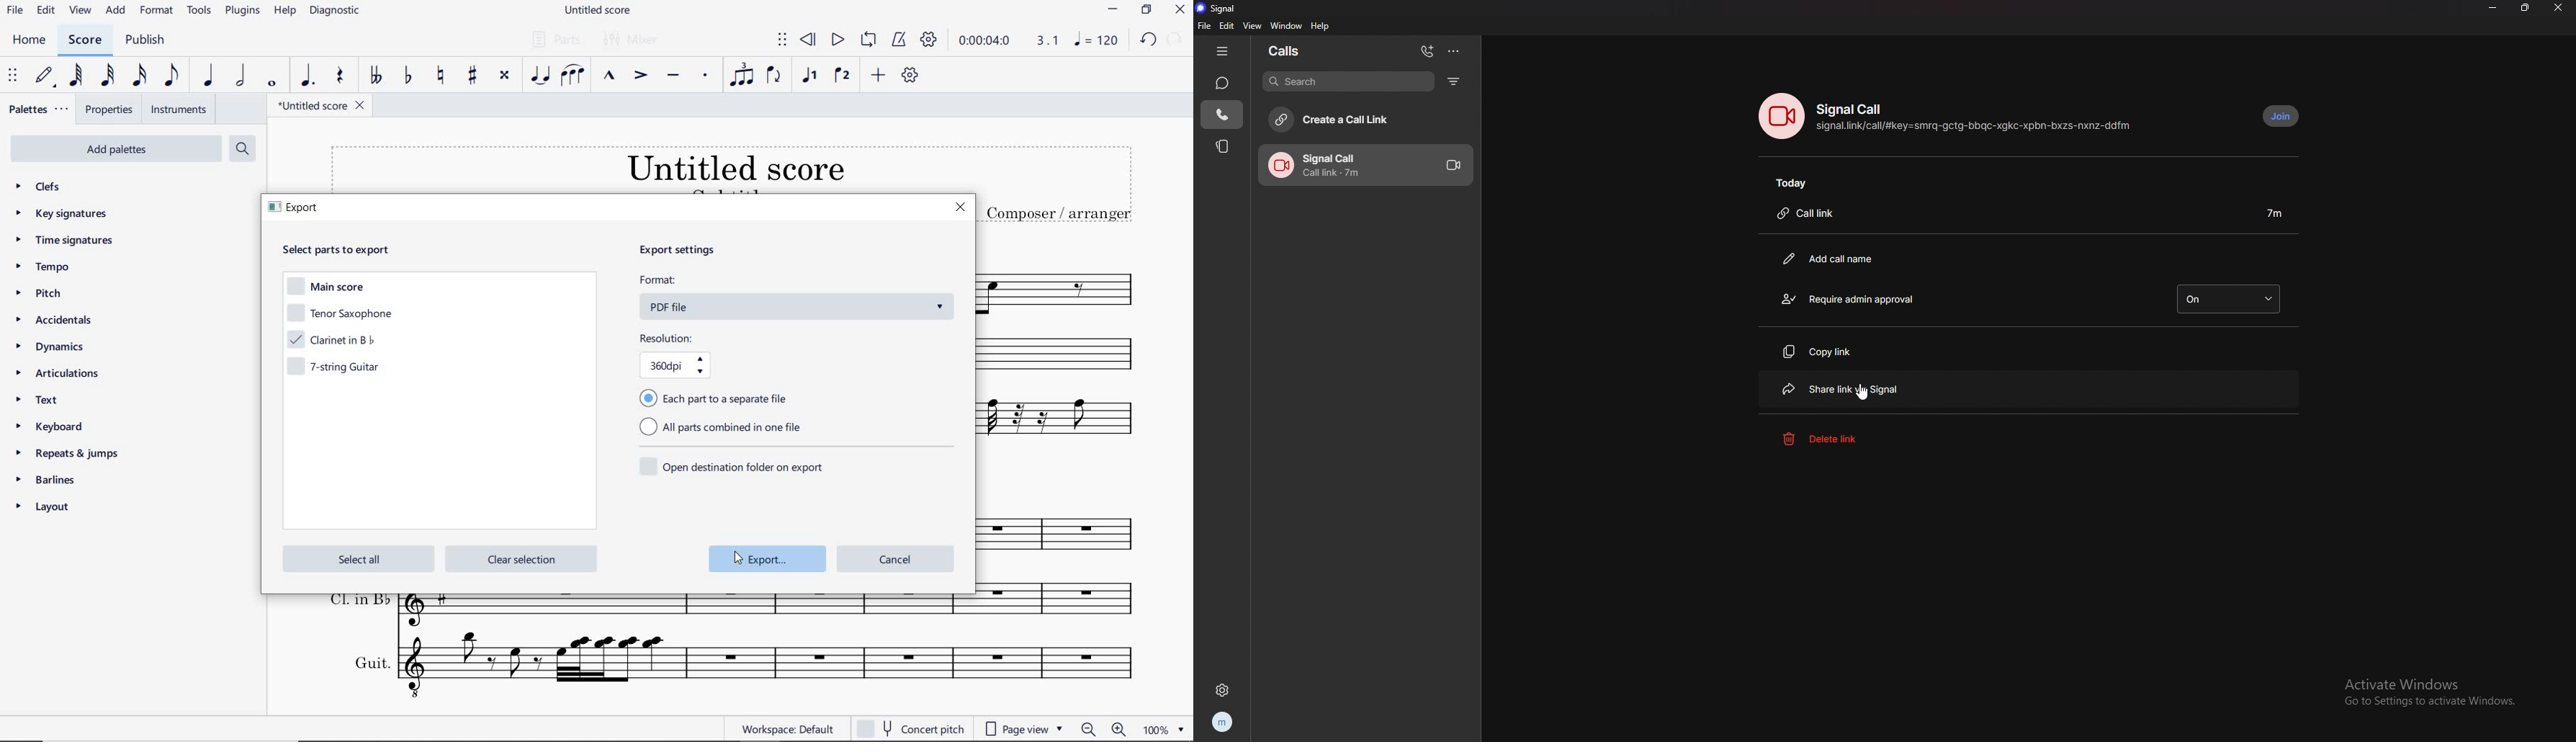 The height and width of the screenshot is (756, 2576). I want to click on edit, so click(1227, 26).